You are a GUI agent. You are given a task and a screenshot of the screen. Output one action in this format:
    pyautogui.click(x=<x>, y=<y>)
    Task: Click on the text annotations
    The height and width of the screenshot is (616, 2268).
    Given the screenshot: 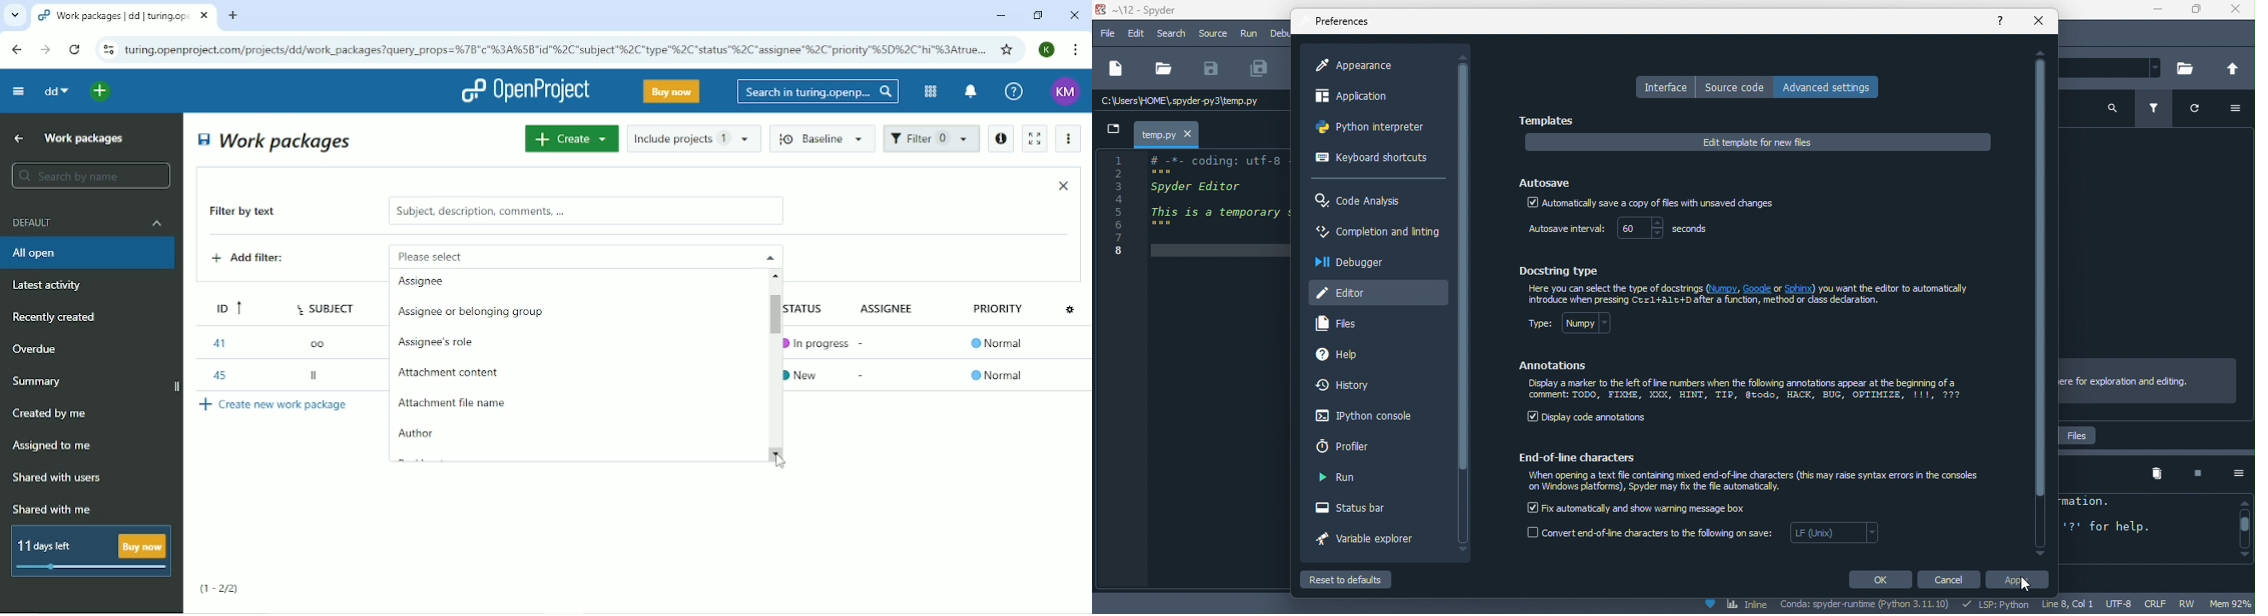 What is the action you would take?
    pyautogui.click(x=1746, y=391)
    